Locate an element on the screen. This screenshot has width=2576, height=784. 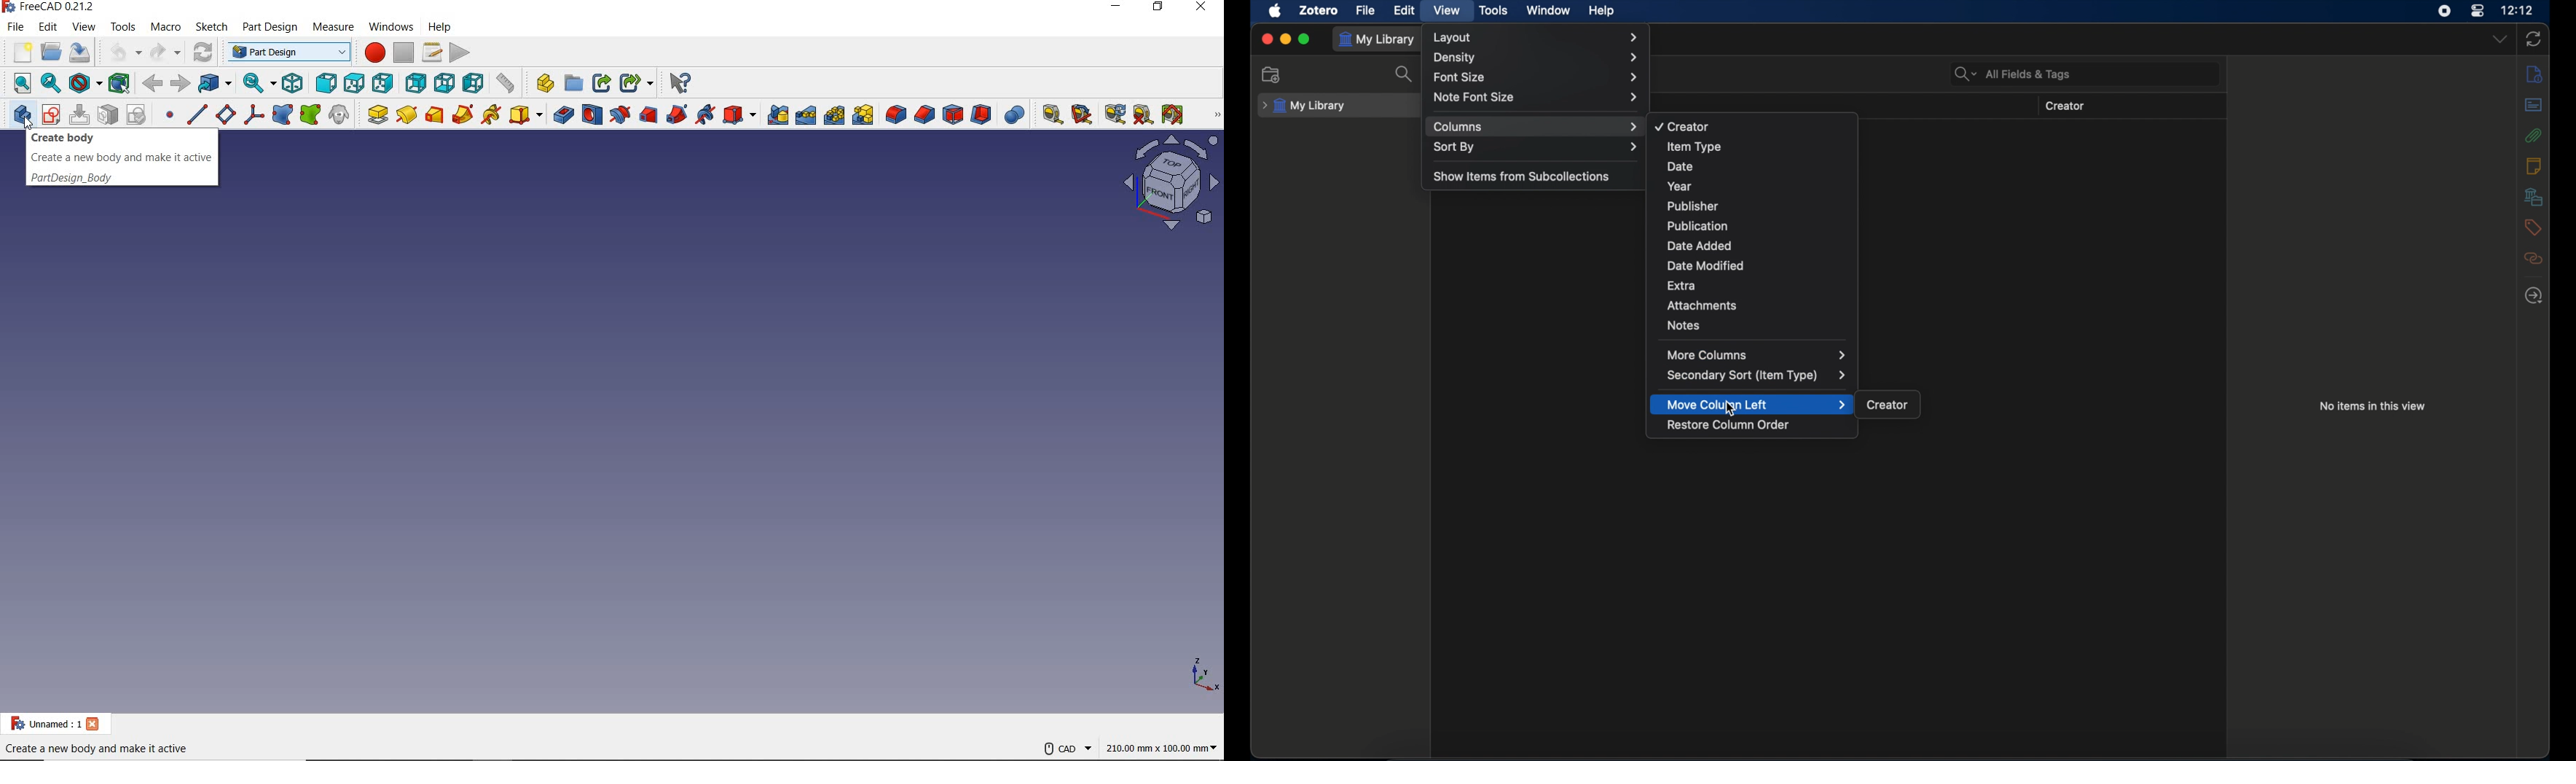
restore column order is located at coordinates (1730, 425).